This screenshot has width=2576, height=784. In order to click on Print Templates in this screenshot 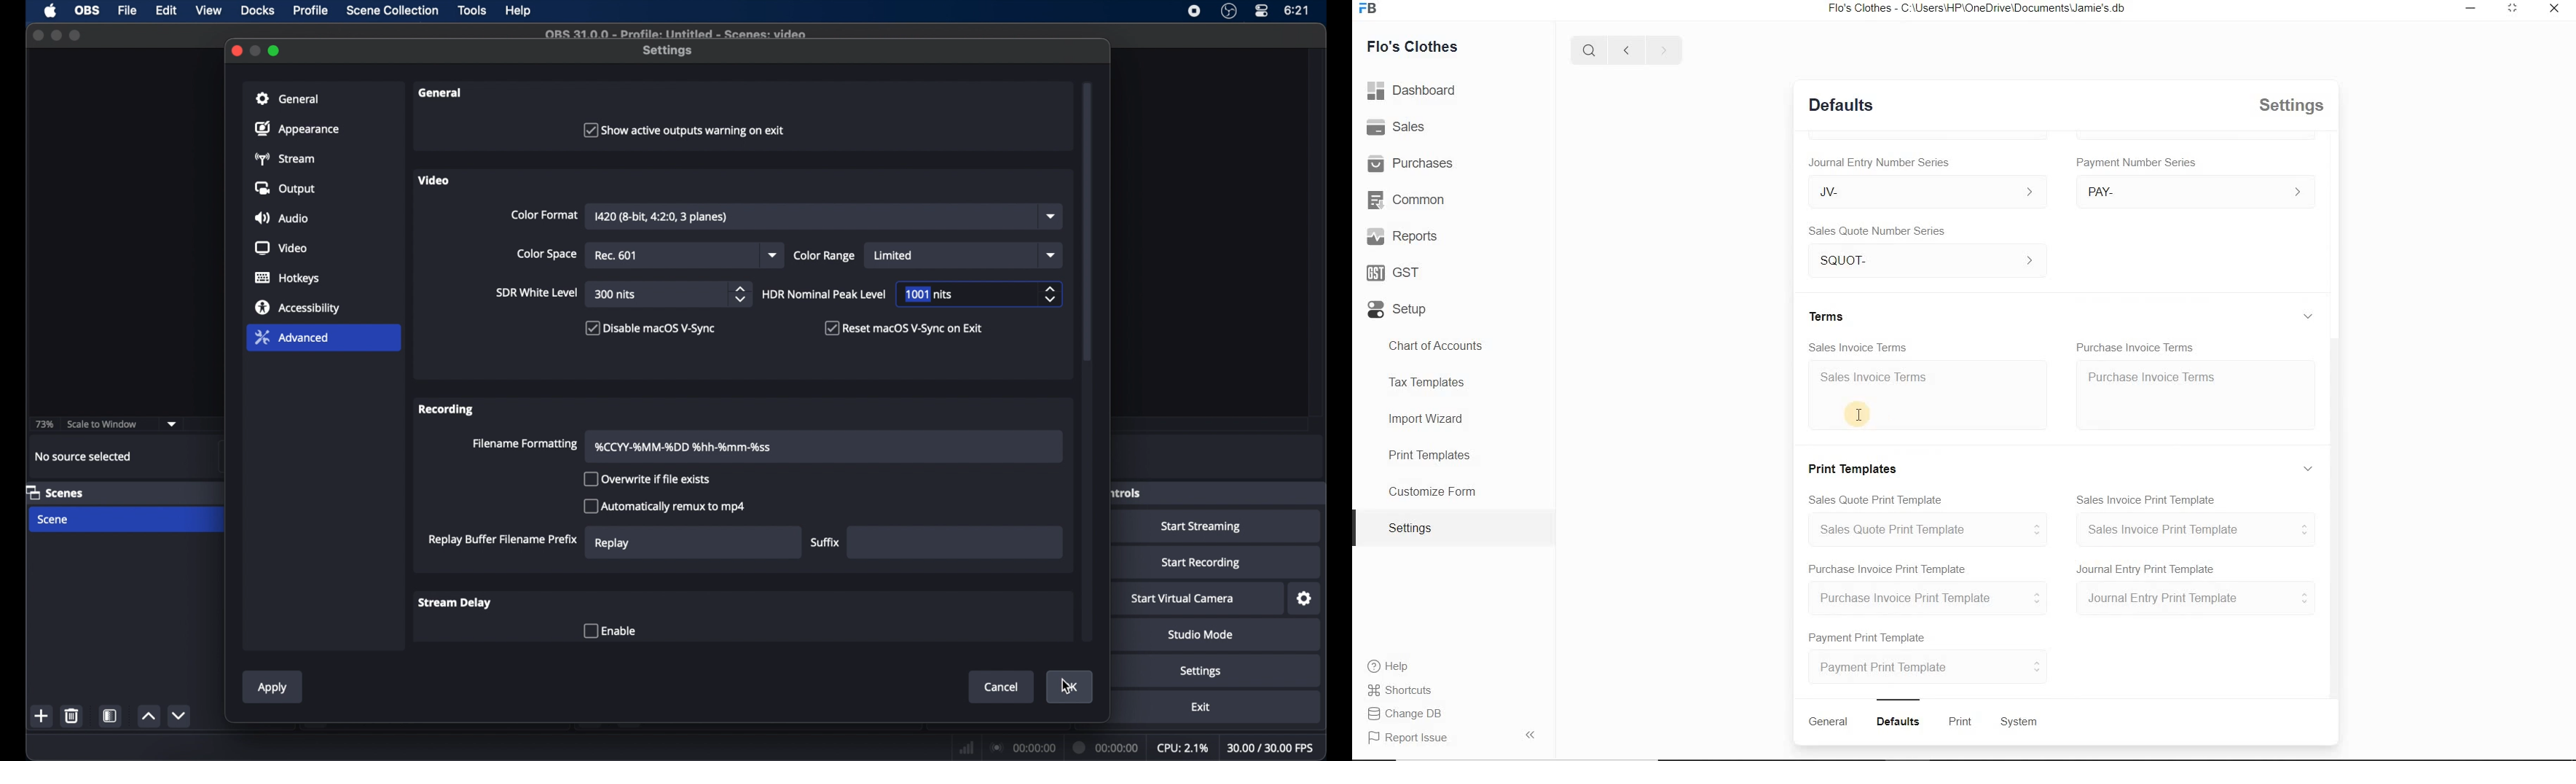, I will do `click(1453, 454)`.